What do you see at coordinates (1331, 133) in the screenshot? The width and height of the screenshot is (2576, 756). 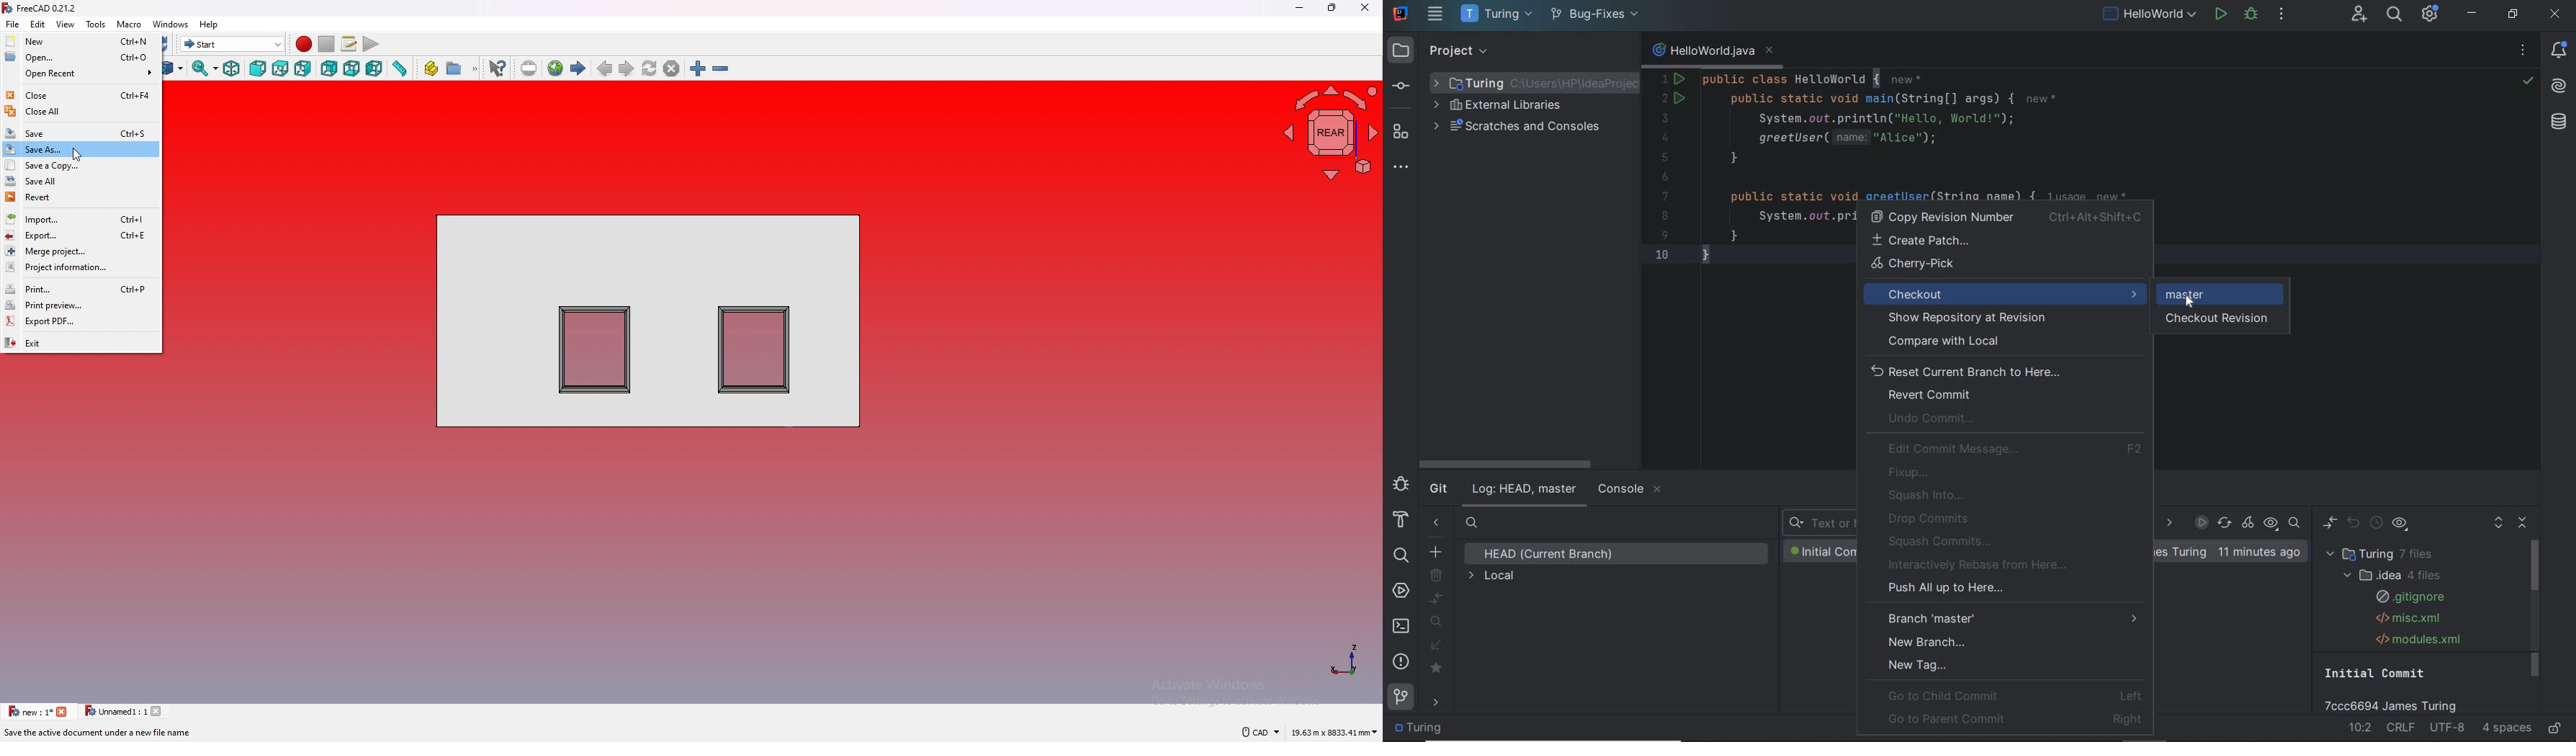 I see `navigating cube` at bounding box center [1331, 133].